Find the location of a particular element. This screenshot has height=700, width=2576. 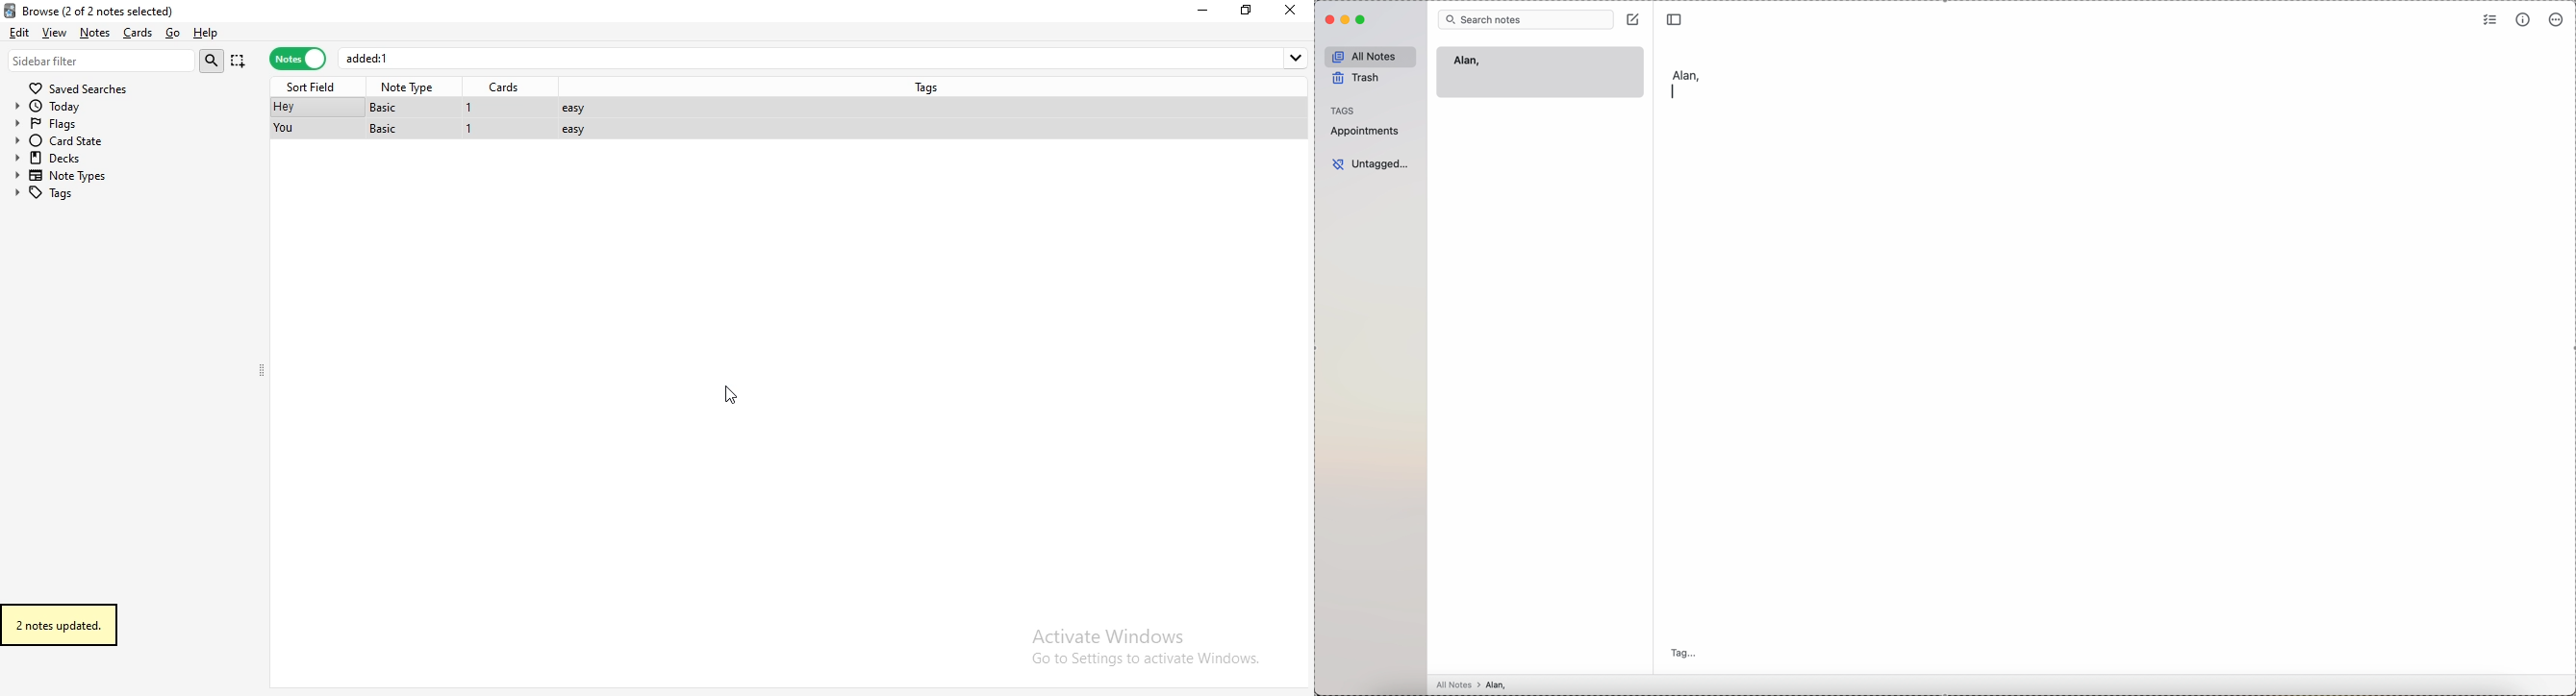

restore is located at coordinates (1247, 10).